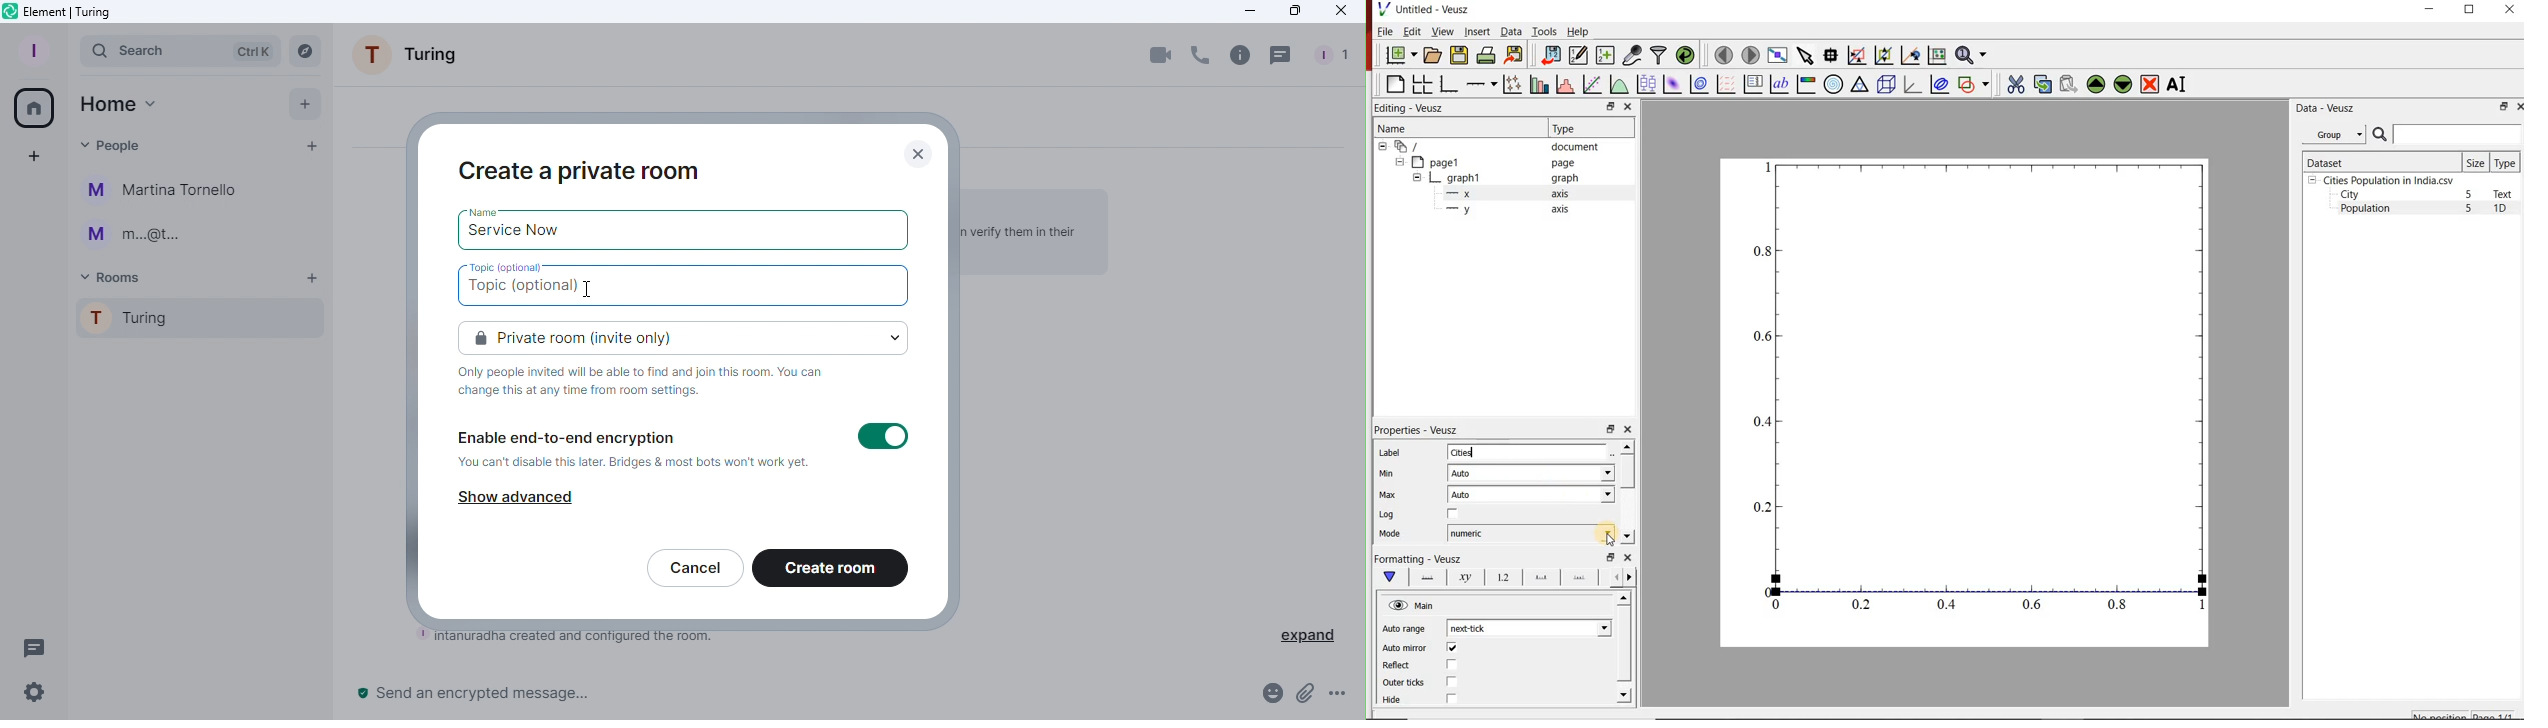  Describe the element at coordinates (116, 276) in the screenshot. I see `Rooms` at that location.